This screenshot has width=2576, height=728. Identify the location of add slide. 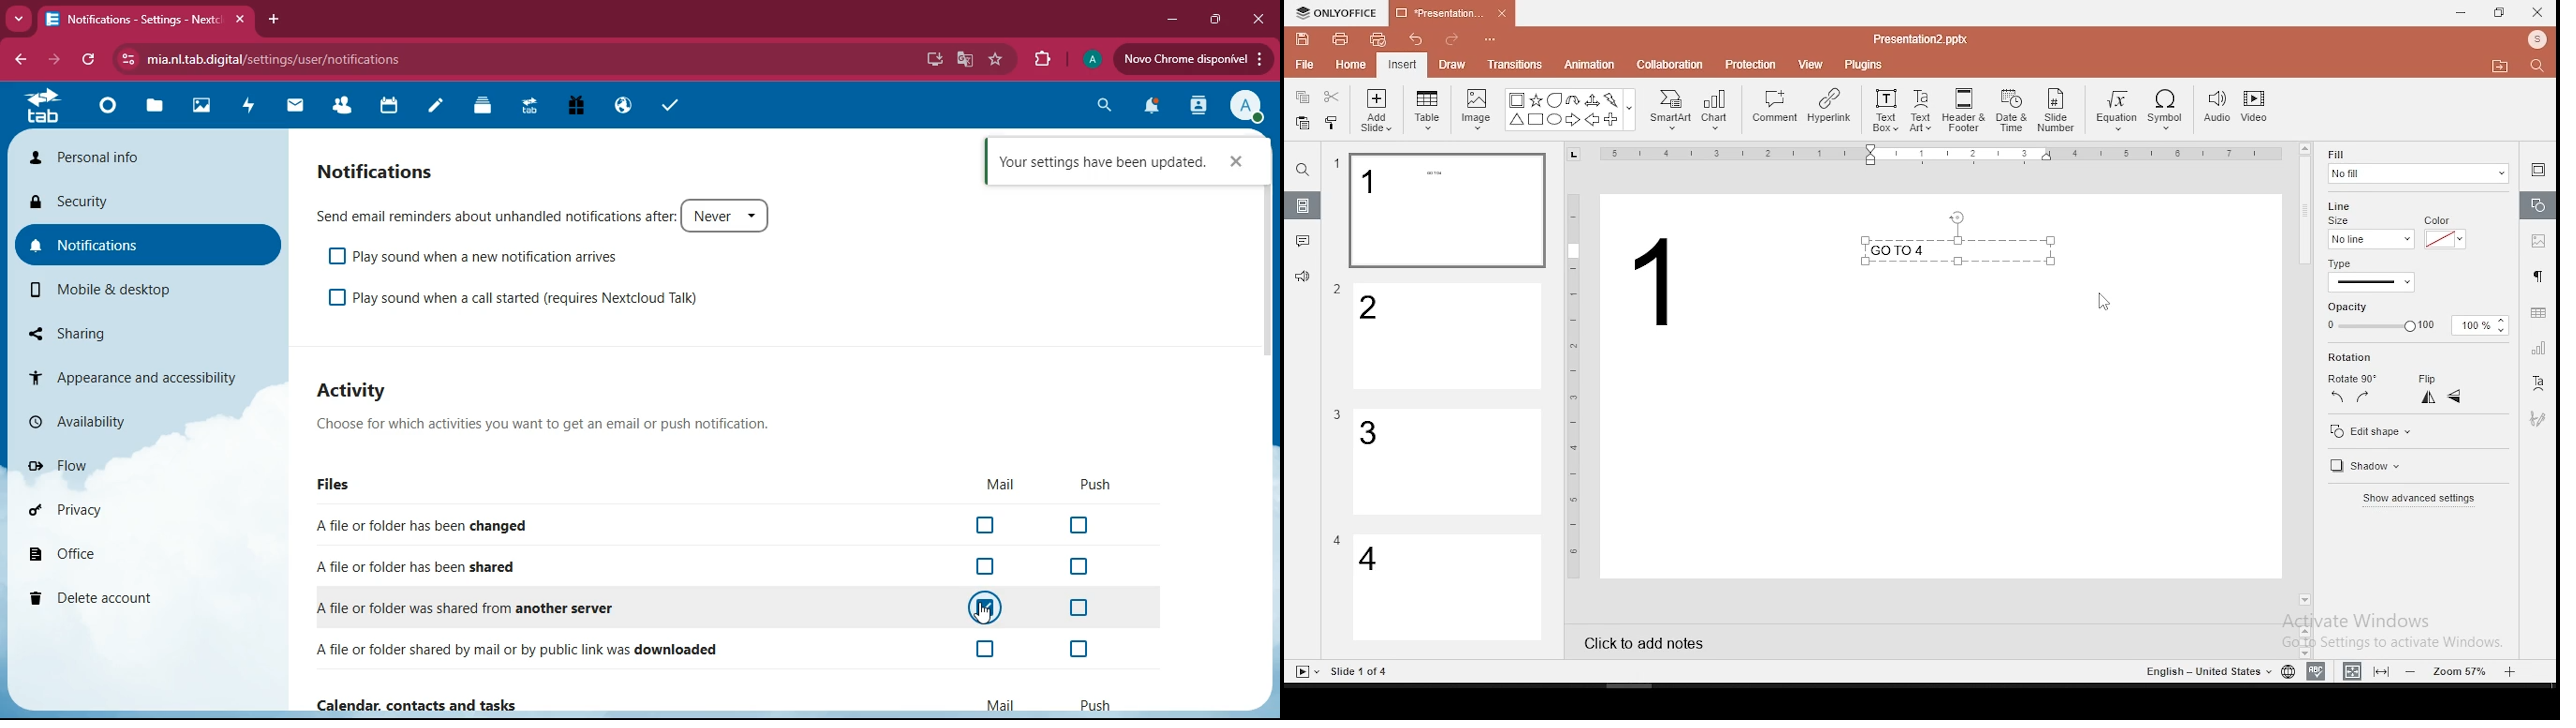
(1376, 110).